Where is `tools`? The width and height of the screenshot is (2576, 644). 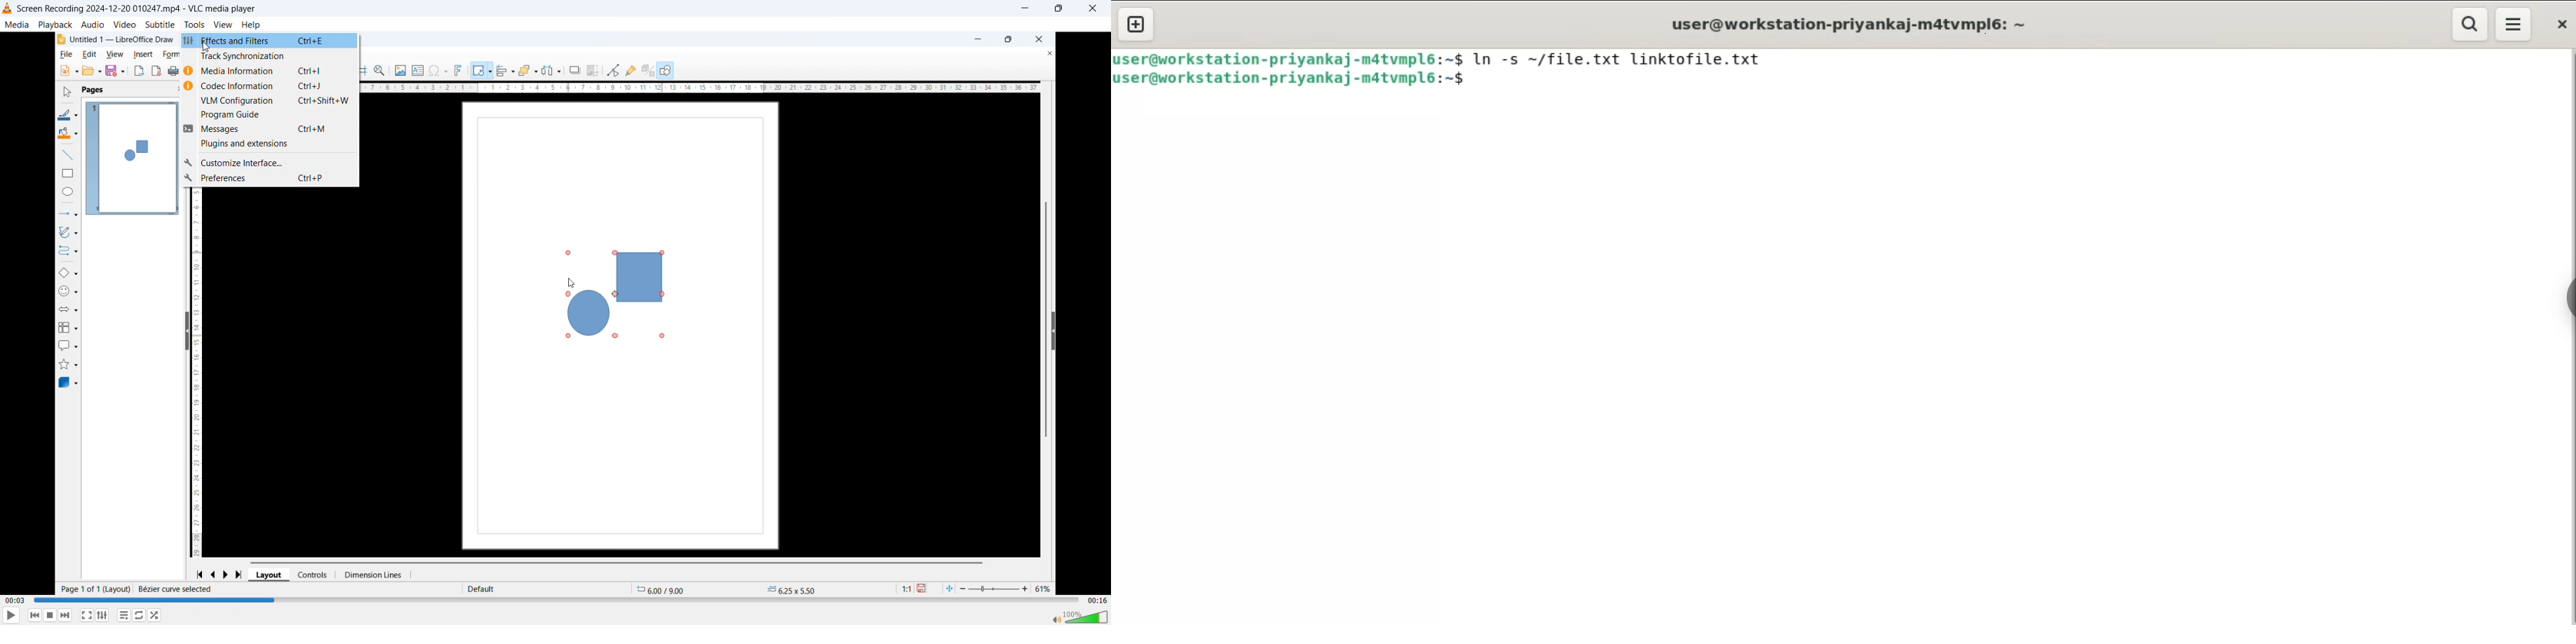
tools is located at coordinates (195, 24).